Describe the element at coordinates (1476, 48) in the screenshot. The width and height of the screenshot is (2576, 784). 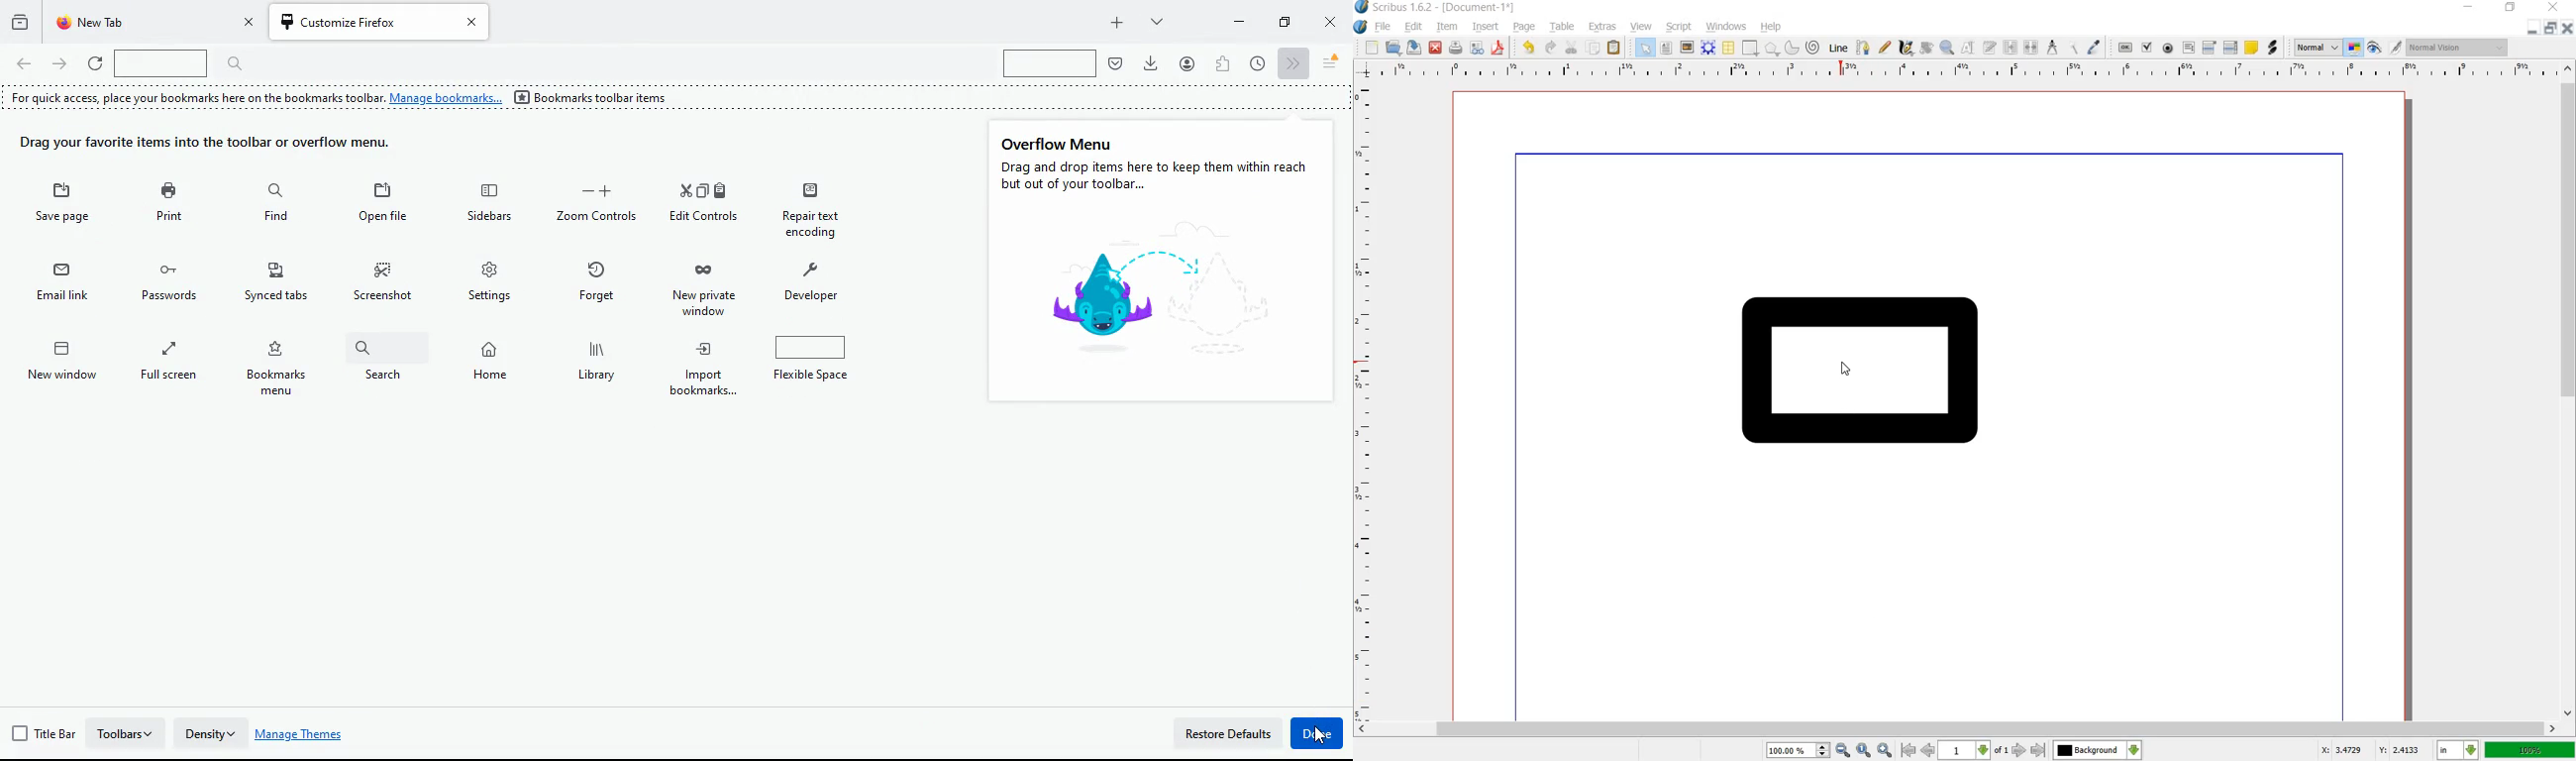
I see `preflight verifier` at that location.